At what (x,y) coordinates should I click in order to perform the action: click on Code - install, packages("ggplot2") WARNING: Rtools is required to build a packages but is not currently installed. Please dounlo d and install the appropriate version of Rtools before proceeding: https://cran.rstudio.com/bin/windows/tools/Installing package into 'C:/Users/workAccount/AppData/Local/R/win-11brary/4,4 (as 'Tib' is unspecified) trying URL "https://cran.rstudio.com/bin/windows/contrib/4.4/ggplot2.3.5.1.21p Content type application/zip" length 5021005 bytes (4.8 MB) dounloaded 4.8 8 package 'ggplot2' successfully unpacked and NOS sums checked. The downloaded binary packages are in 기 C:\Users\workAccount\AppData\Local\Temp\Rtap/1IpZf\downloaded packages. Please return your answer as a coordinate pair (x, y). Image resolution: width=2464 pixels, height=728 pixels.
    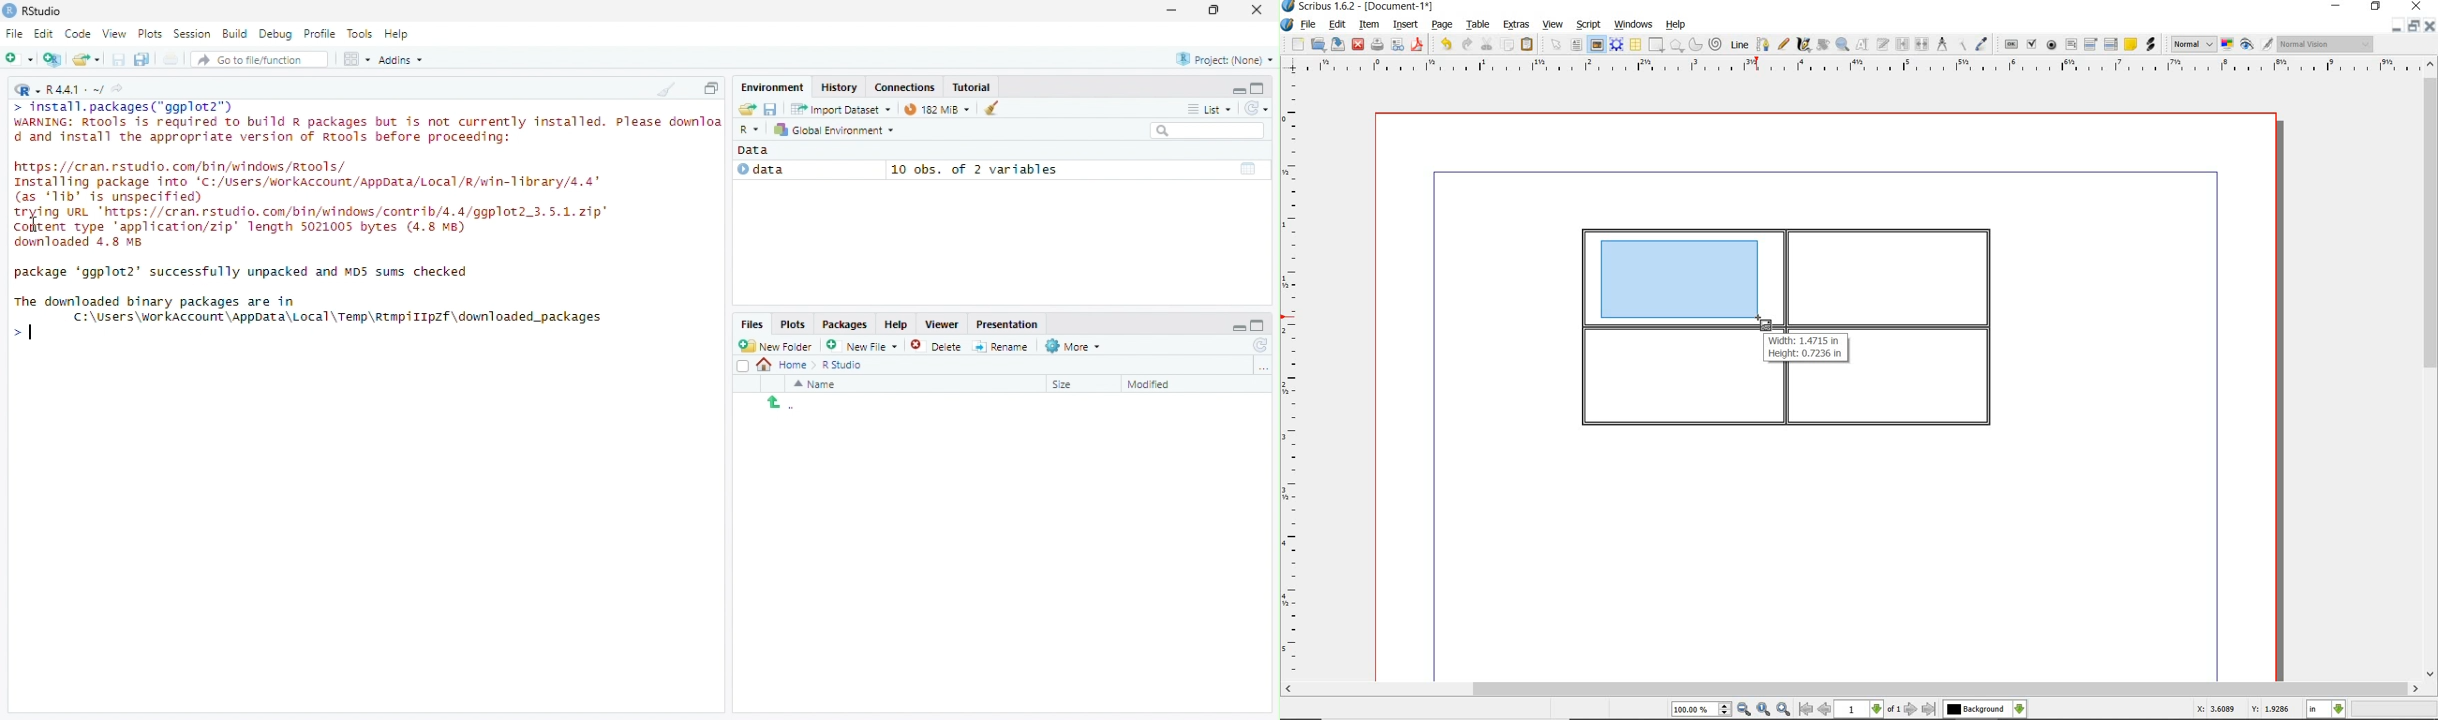
    Looking at the image, I should click on (365, 225).